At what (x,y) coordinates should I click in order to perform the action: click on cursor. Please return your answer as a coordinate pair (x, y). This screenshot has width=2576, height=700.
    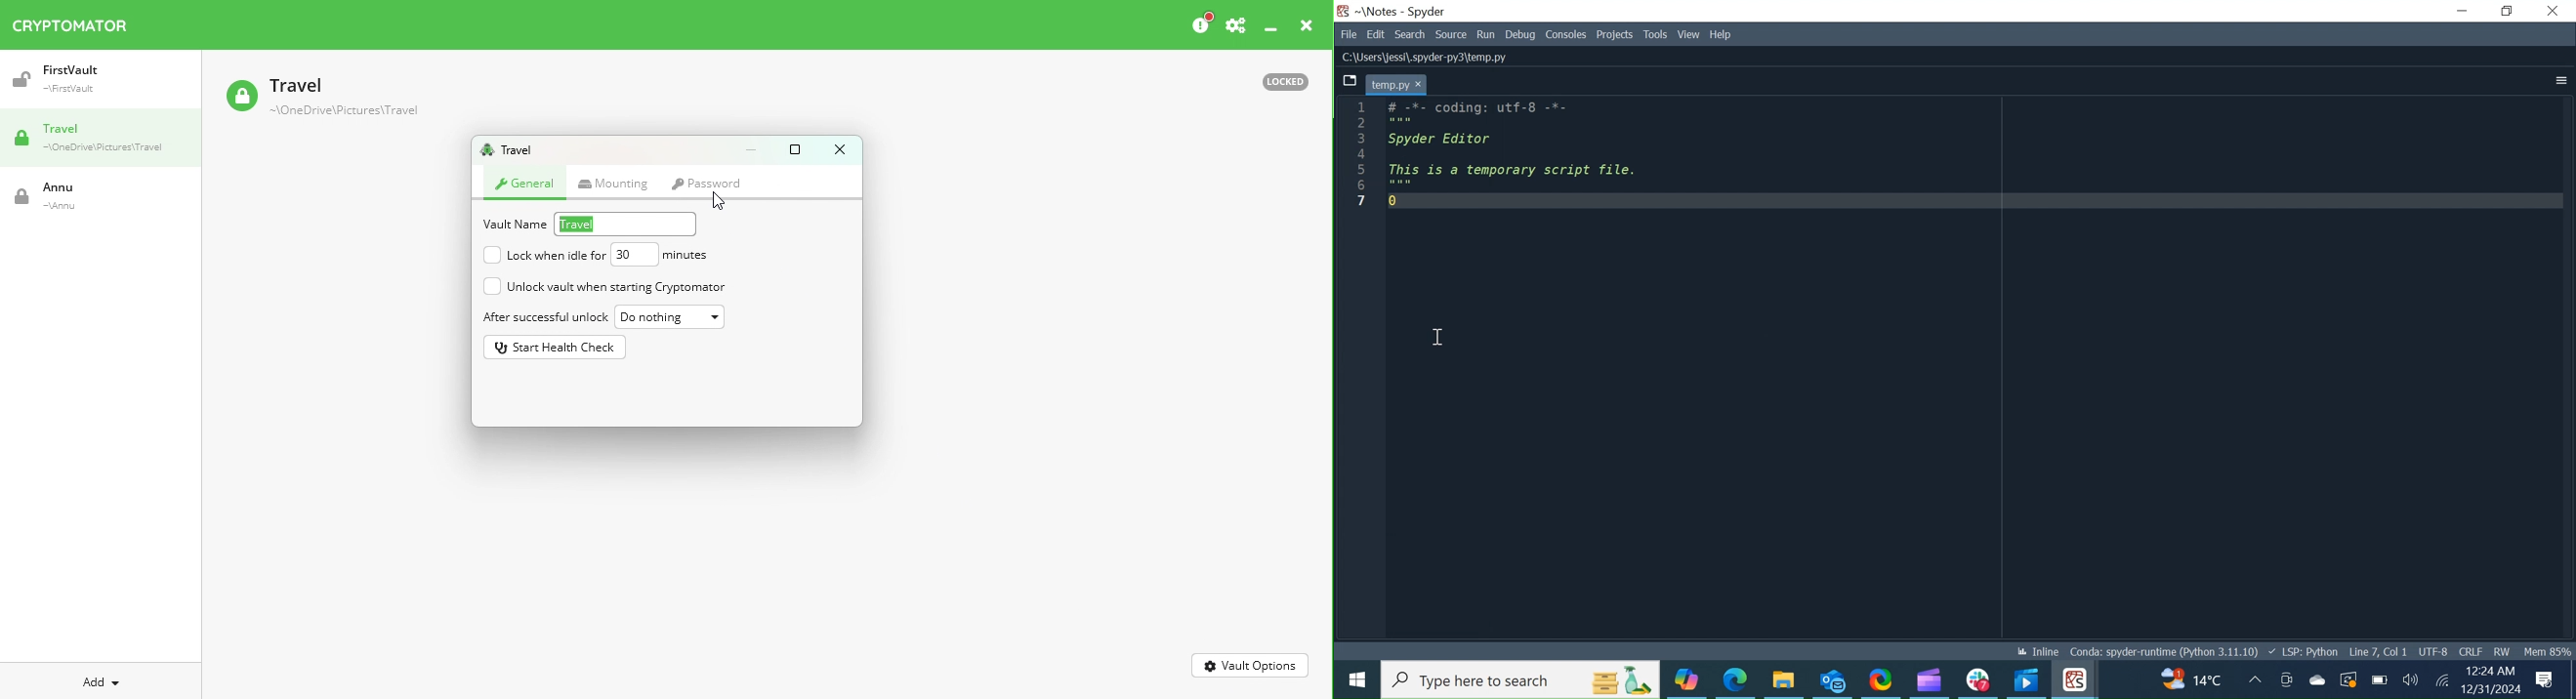
    Looking at the image, I should click on (720, 202).